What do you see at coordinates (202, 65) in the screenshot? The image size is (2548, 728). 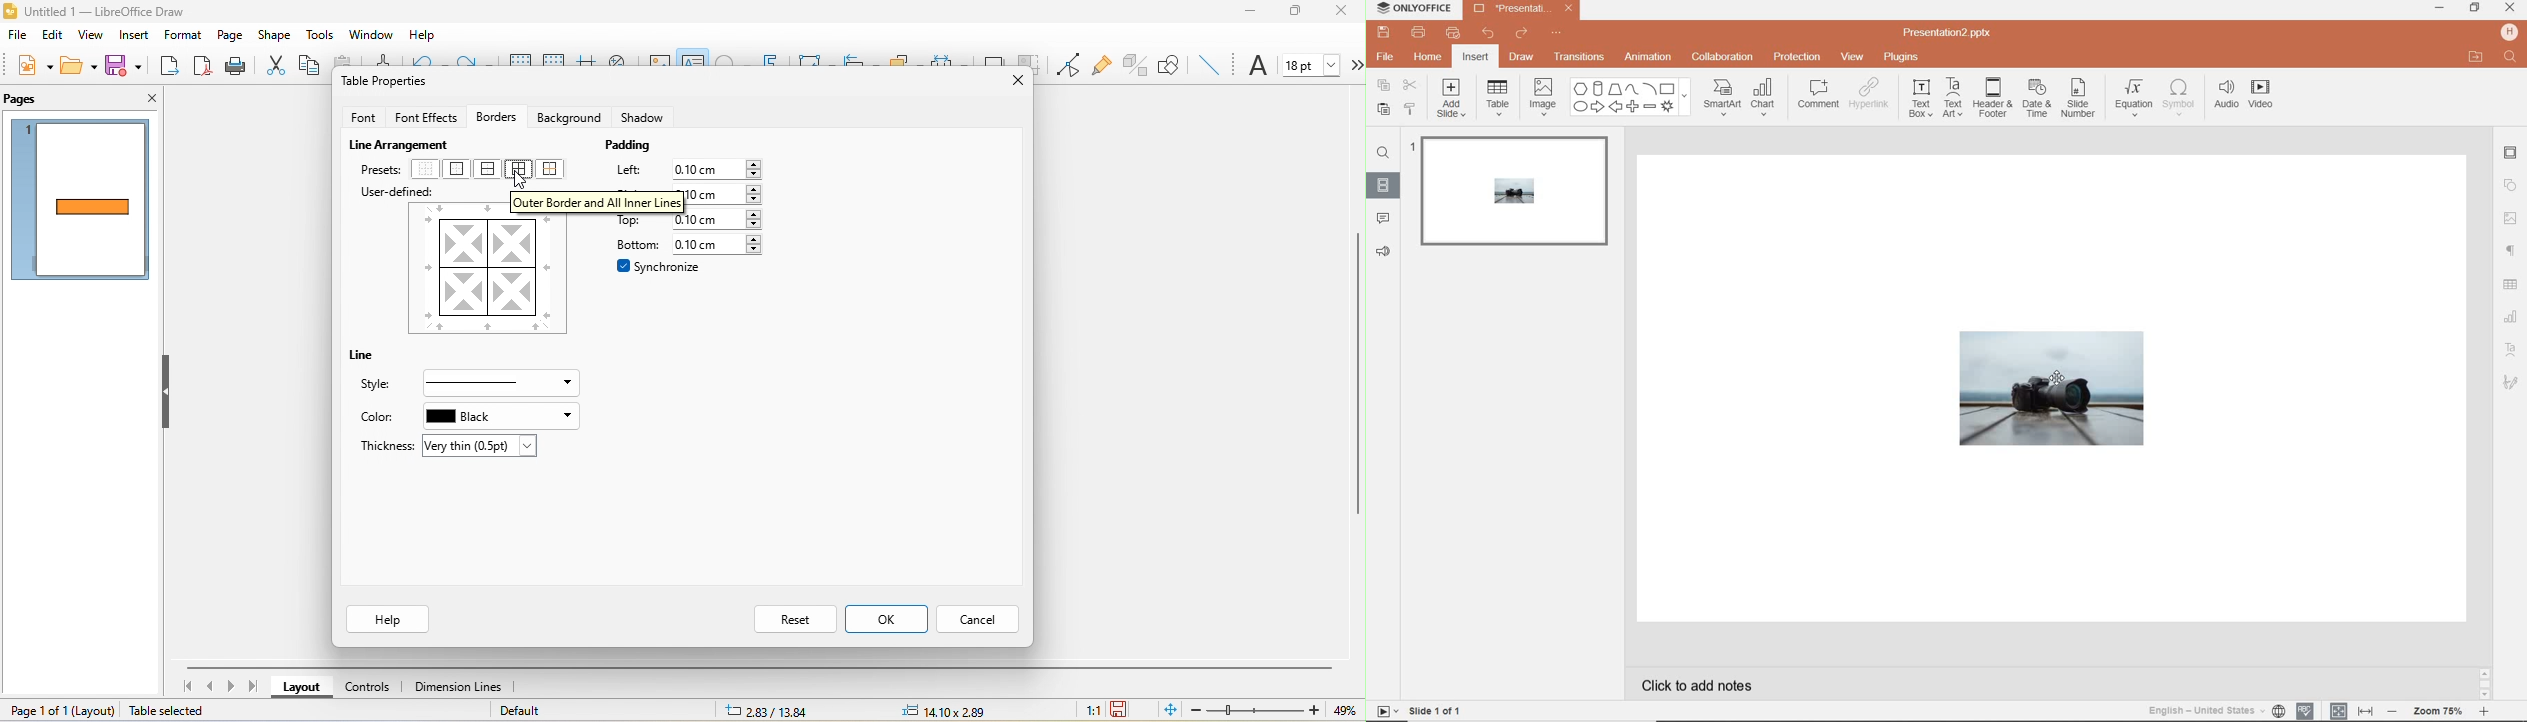 I see `export directly as pdf` at bounding box center [202, 65].